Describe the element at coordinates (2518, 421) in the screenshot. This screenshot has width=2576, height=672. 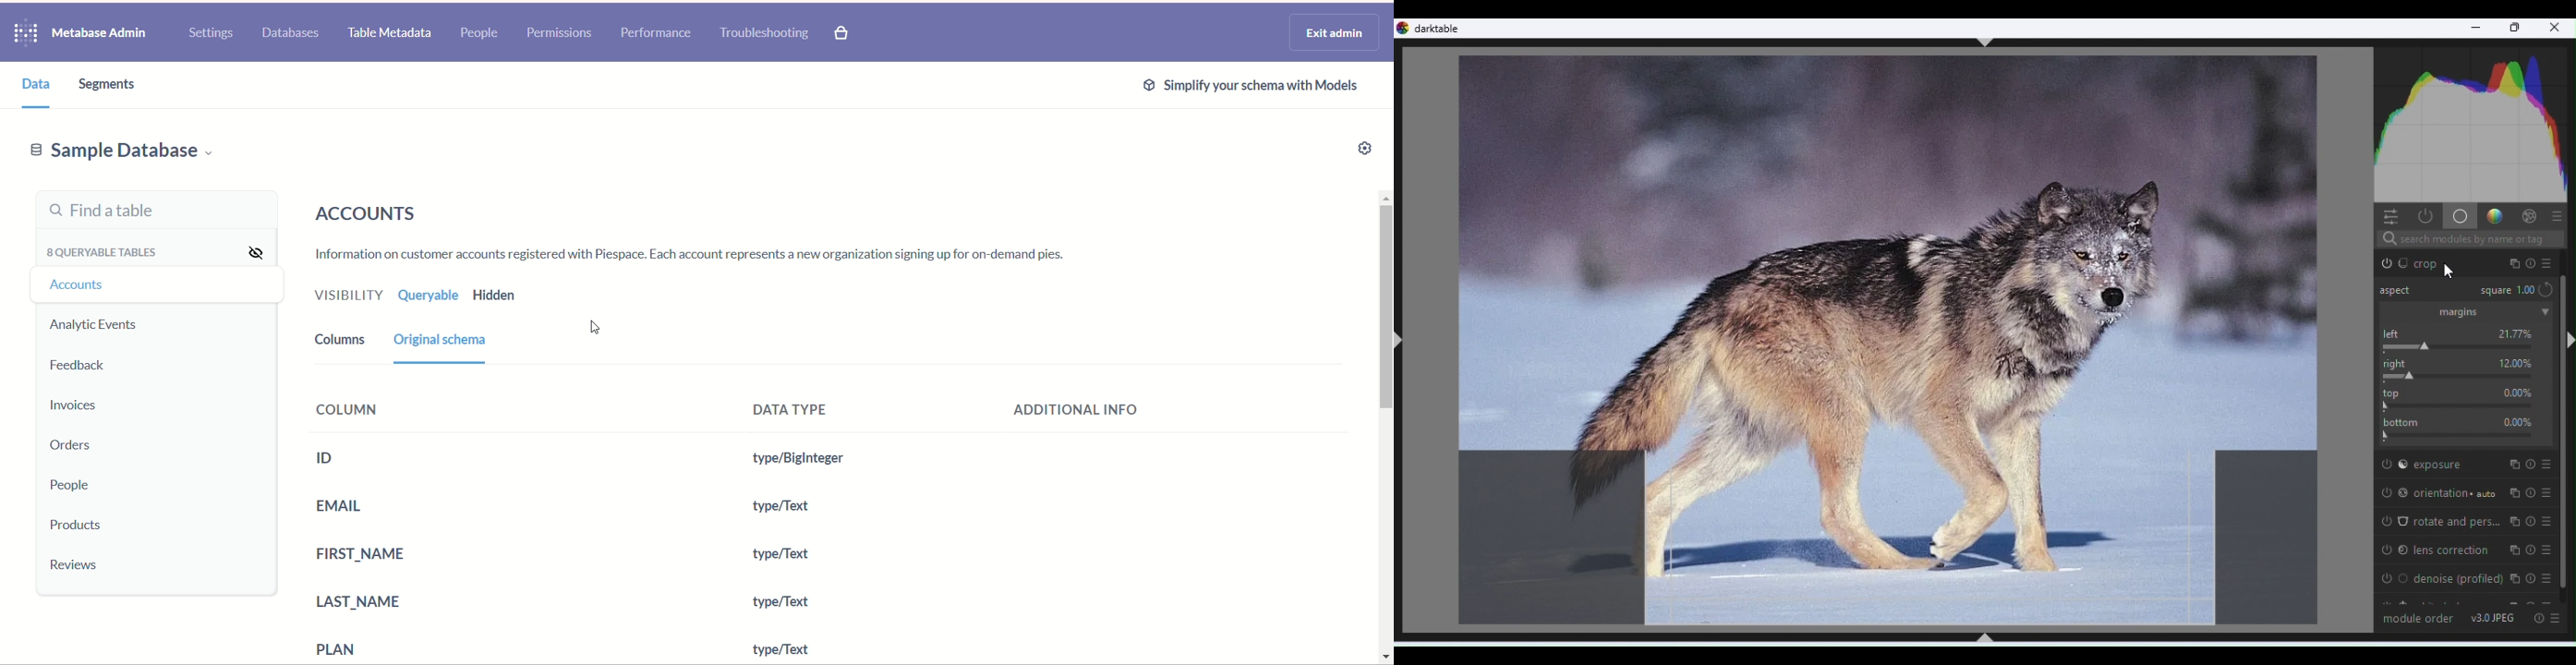
I see `value` at that location.